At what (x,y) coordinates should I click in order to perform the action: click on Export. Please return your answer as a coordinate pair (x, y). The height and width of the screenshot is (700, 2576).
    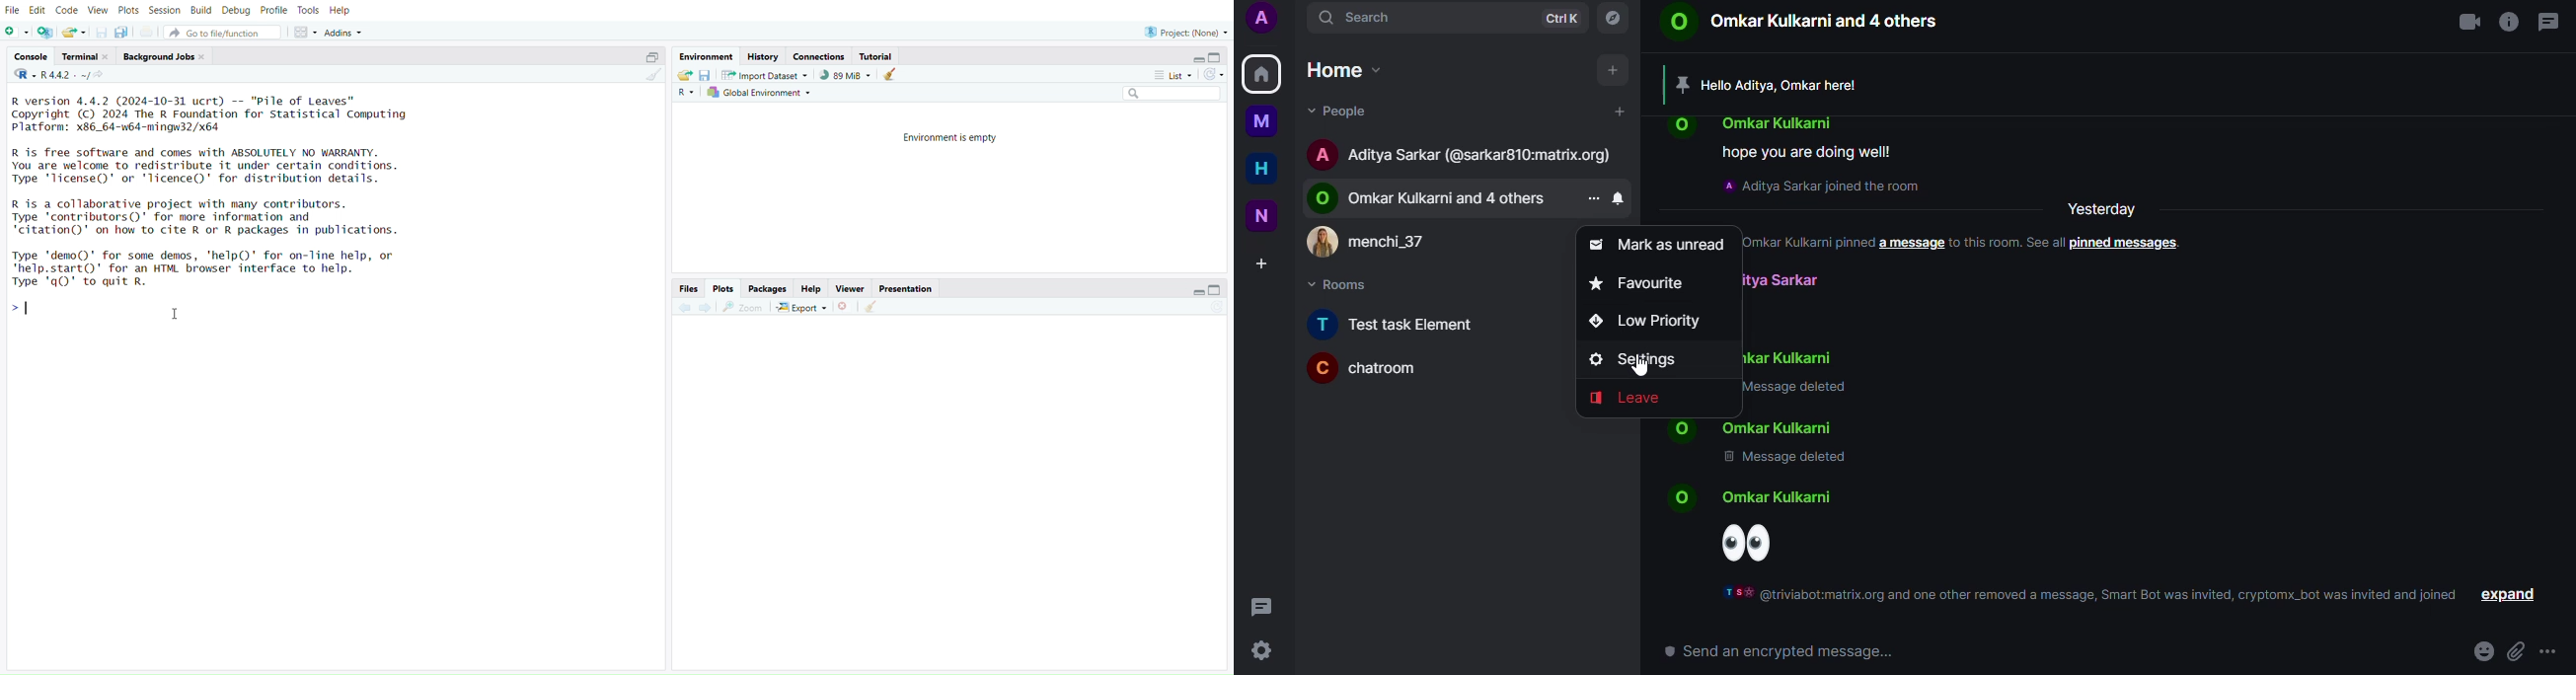
    Looking at the image, I should click on (802, 307).